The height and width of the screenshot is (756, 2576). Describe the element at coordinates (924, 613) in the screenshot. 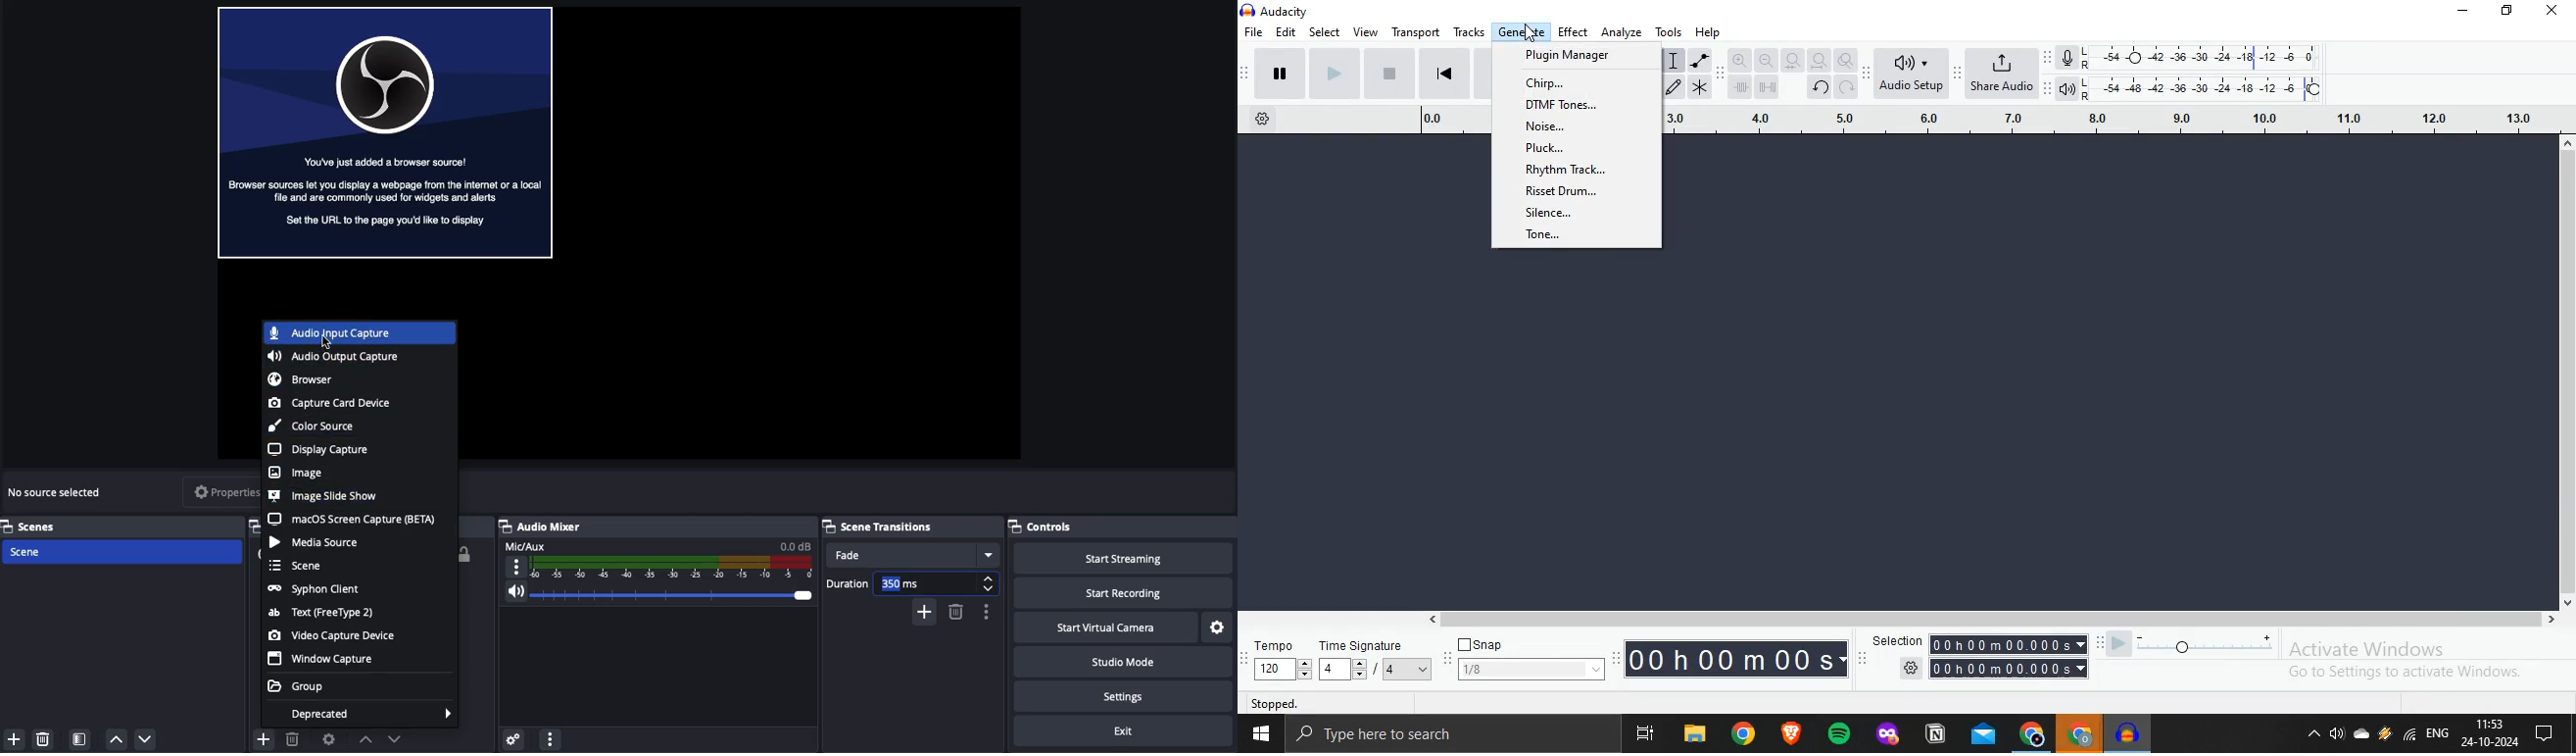

I see `Add` at that location.